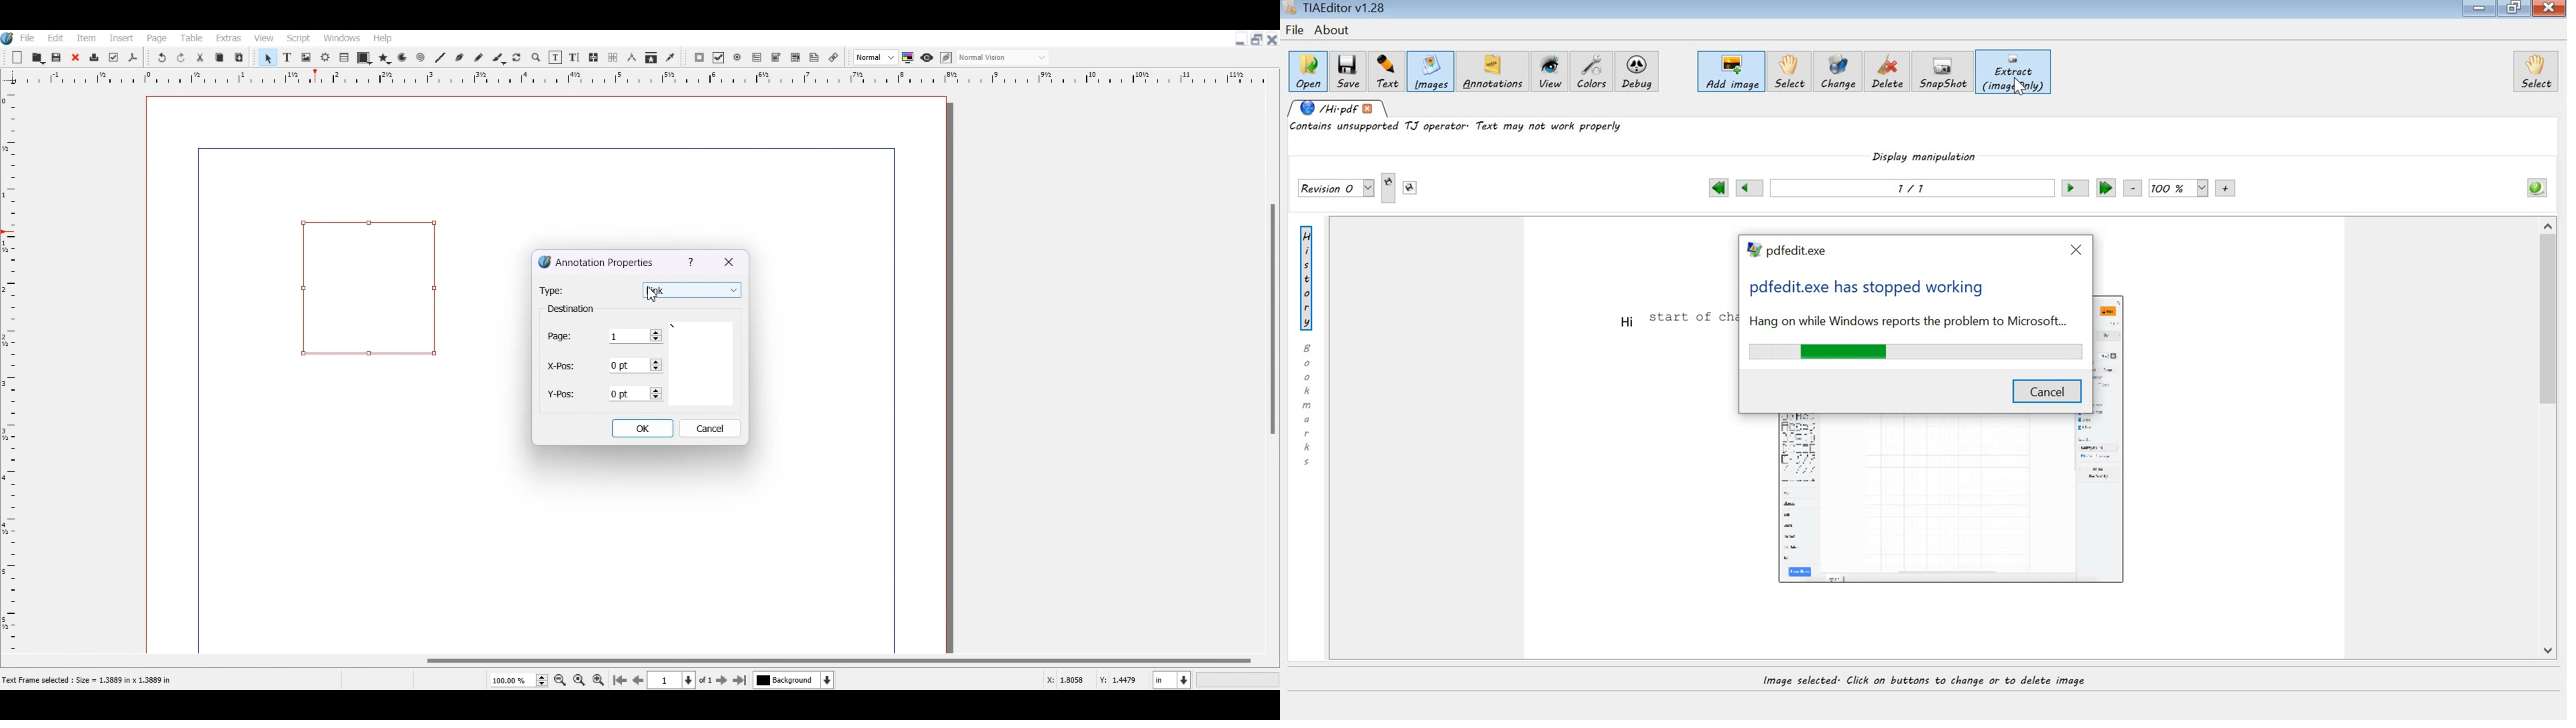  What do you see at coordinates (1240, 40) in the screenshot?
I see `Minimize` at bounding box center [1240, 40].